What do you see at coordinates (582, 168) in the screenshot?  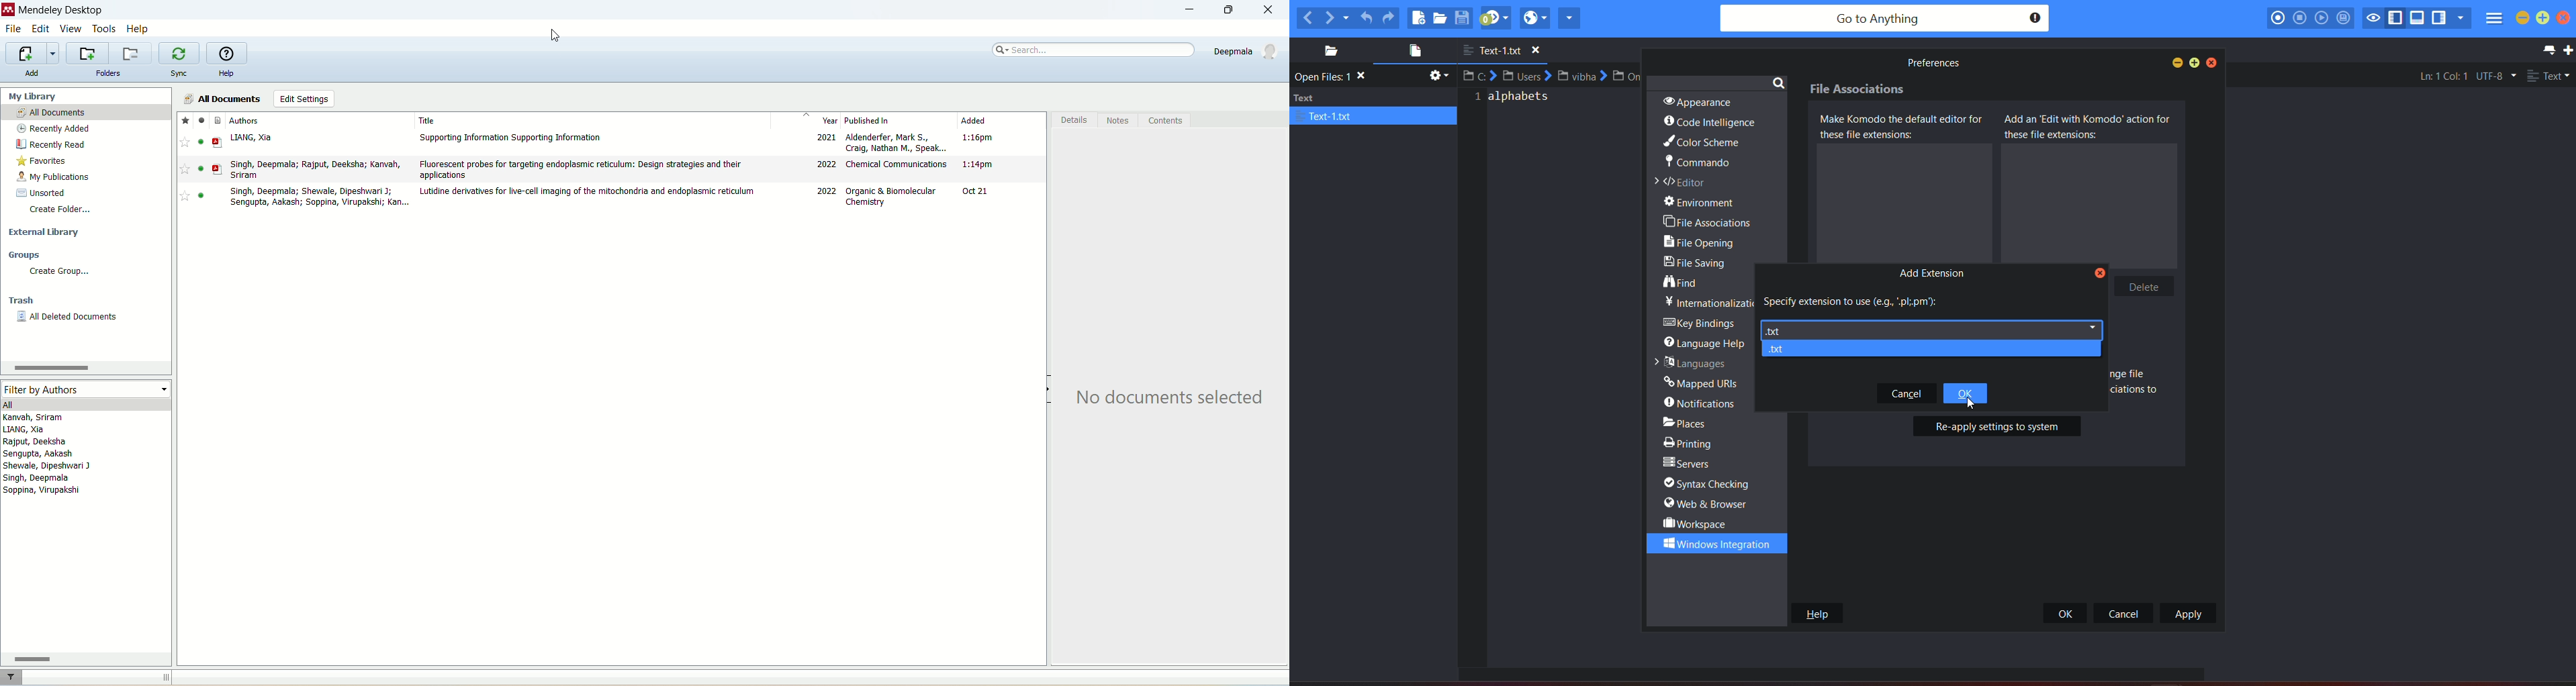 I see `Flourescent probes for targeting endoplasmic reticulum; Desing strategies and their applications` at bounding box center [582, 168].